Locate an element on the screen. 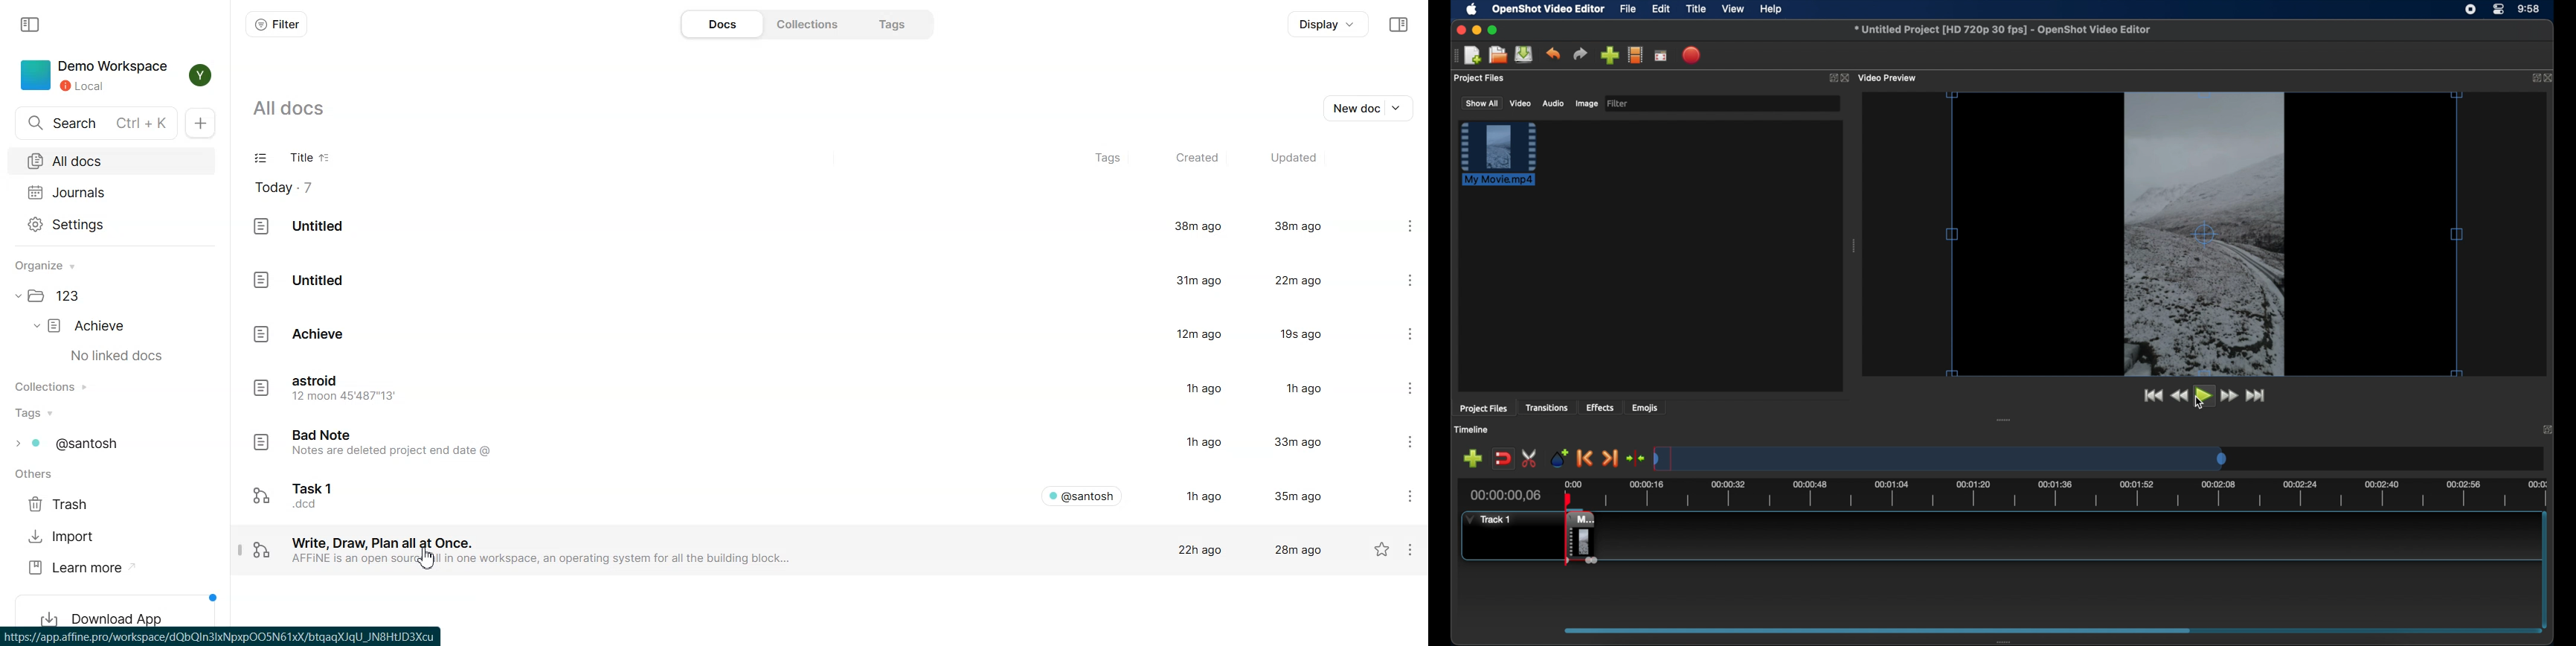 The image size is (2576, 672). timeline scale is located at coordinates (2076, 494).